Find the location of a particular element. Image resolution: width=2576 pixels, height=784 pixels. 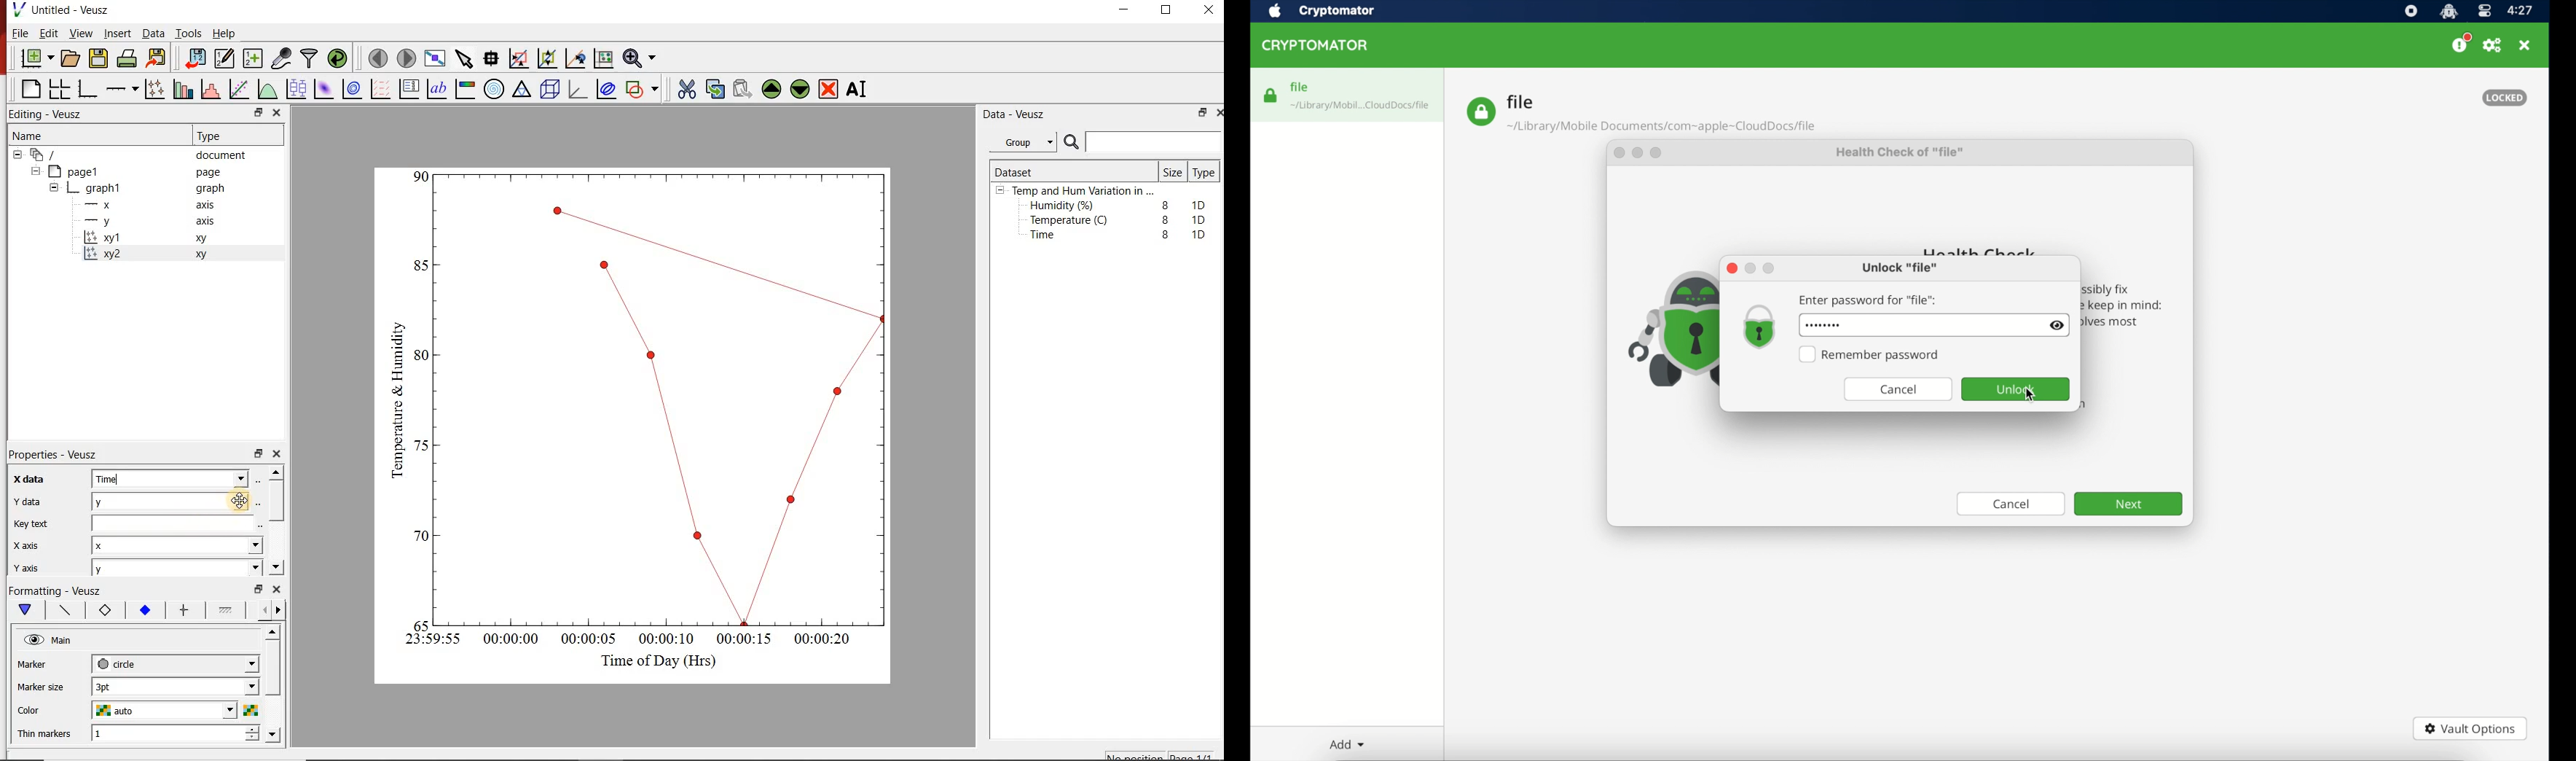

edit text is located at coordinates (256, 525).